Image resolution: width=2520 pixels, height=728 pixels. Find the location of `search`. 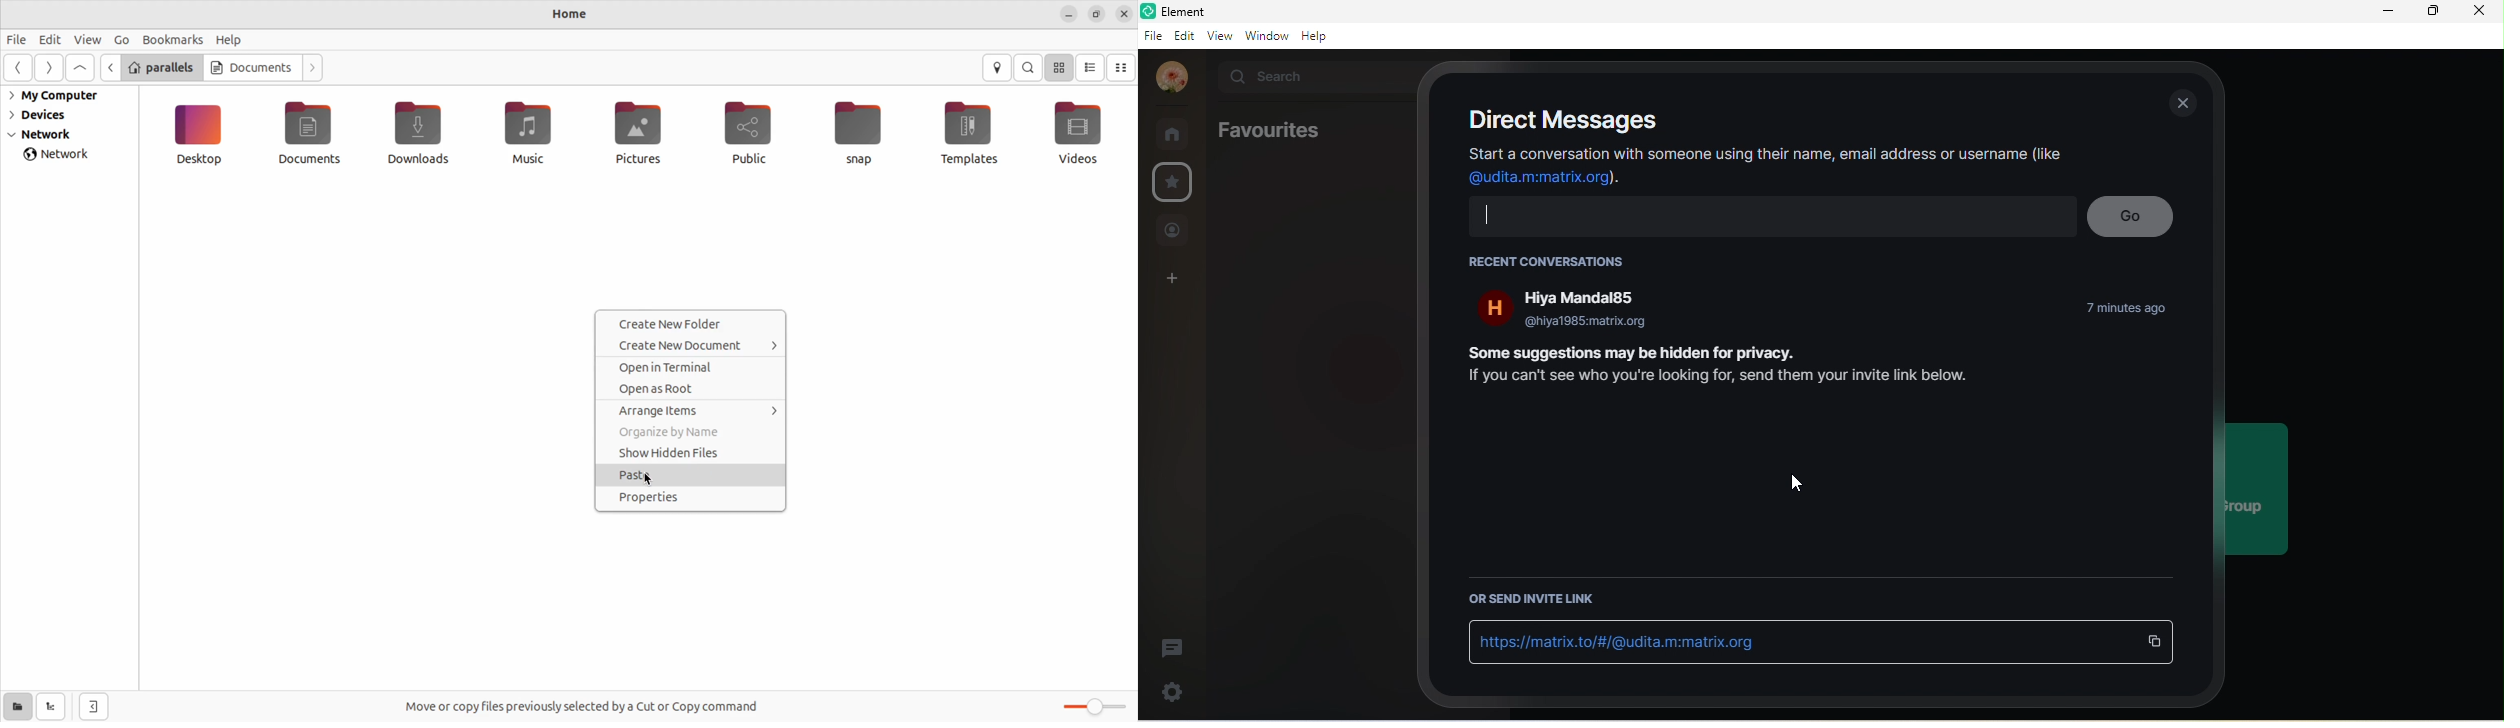

search is located at coordinates (1028, 68).